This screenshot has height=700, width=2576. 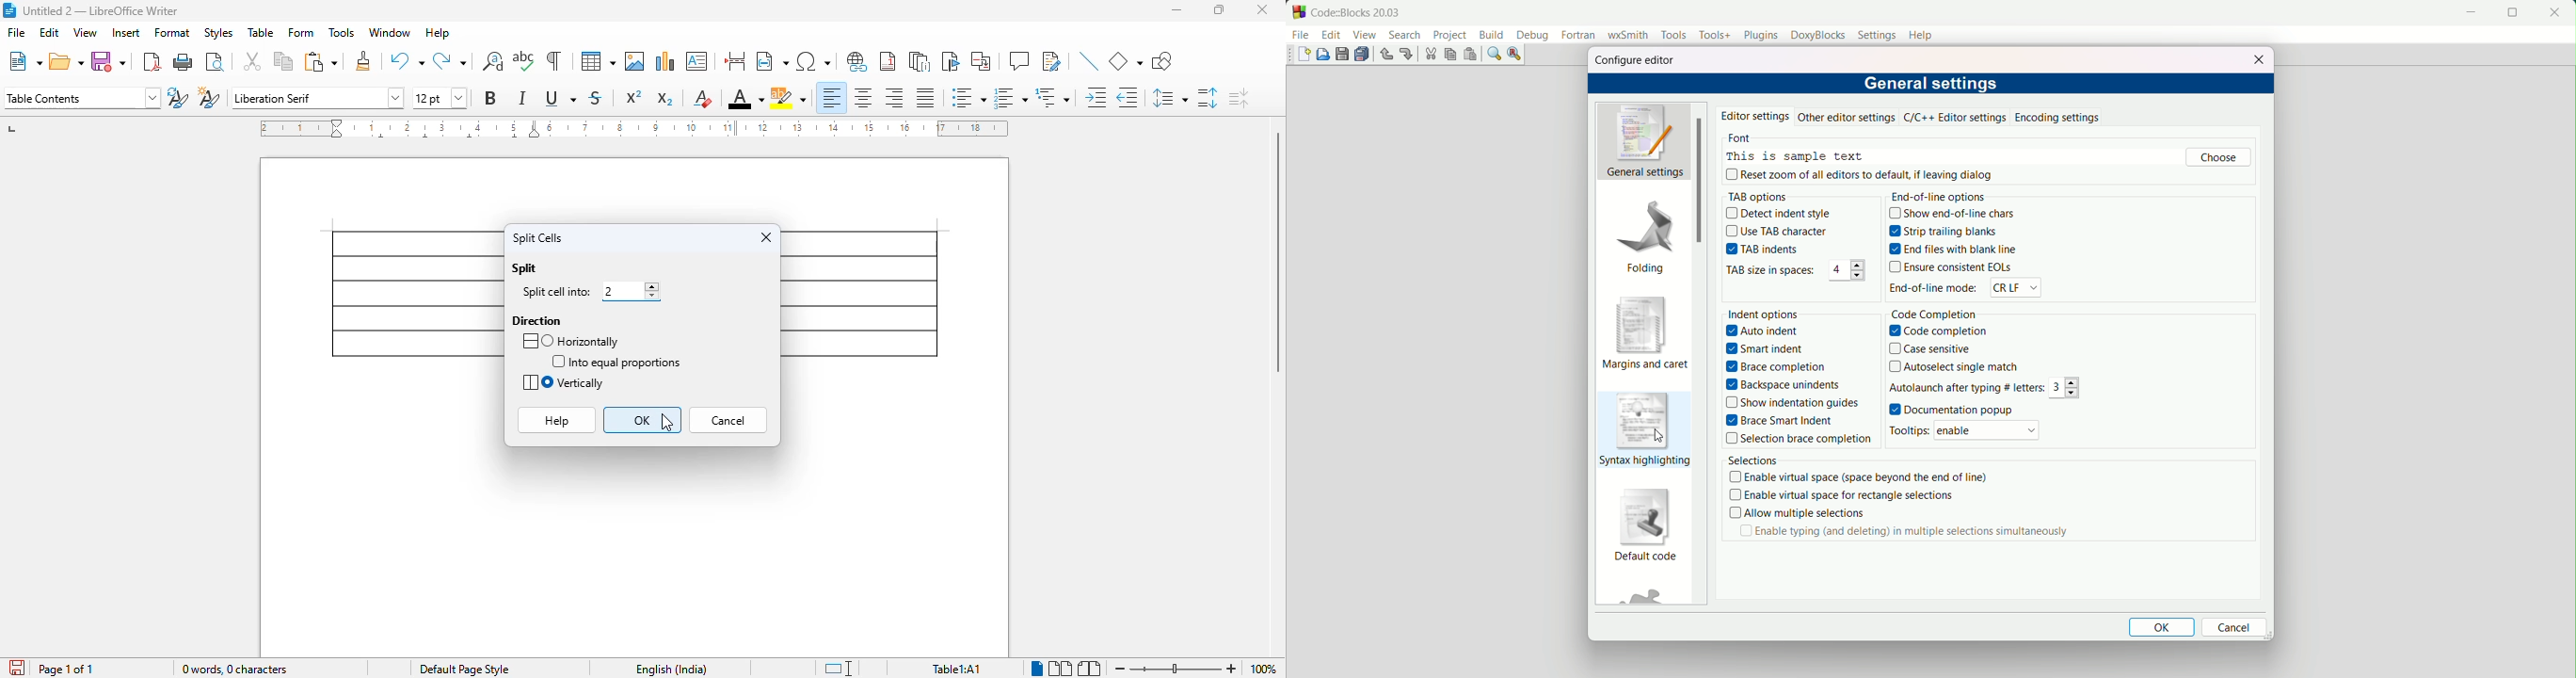 I want to click on zoom in, so click(x=1230, y=669).